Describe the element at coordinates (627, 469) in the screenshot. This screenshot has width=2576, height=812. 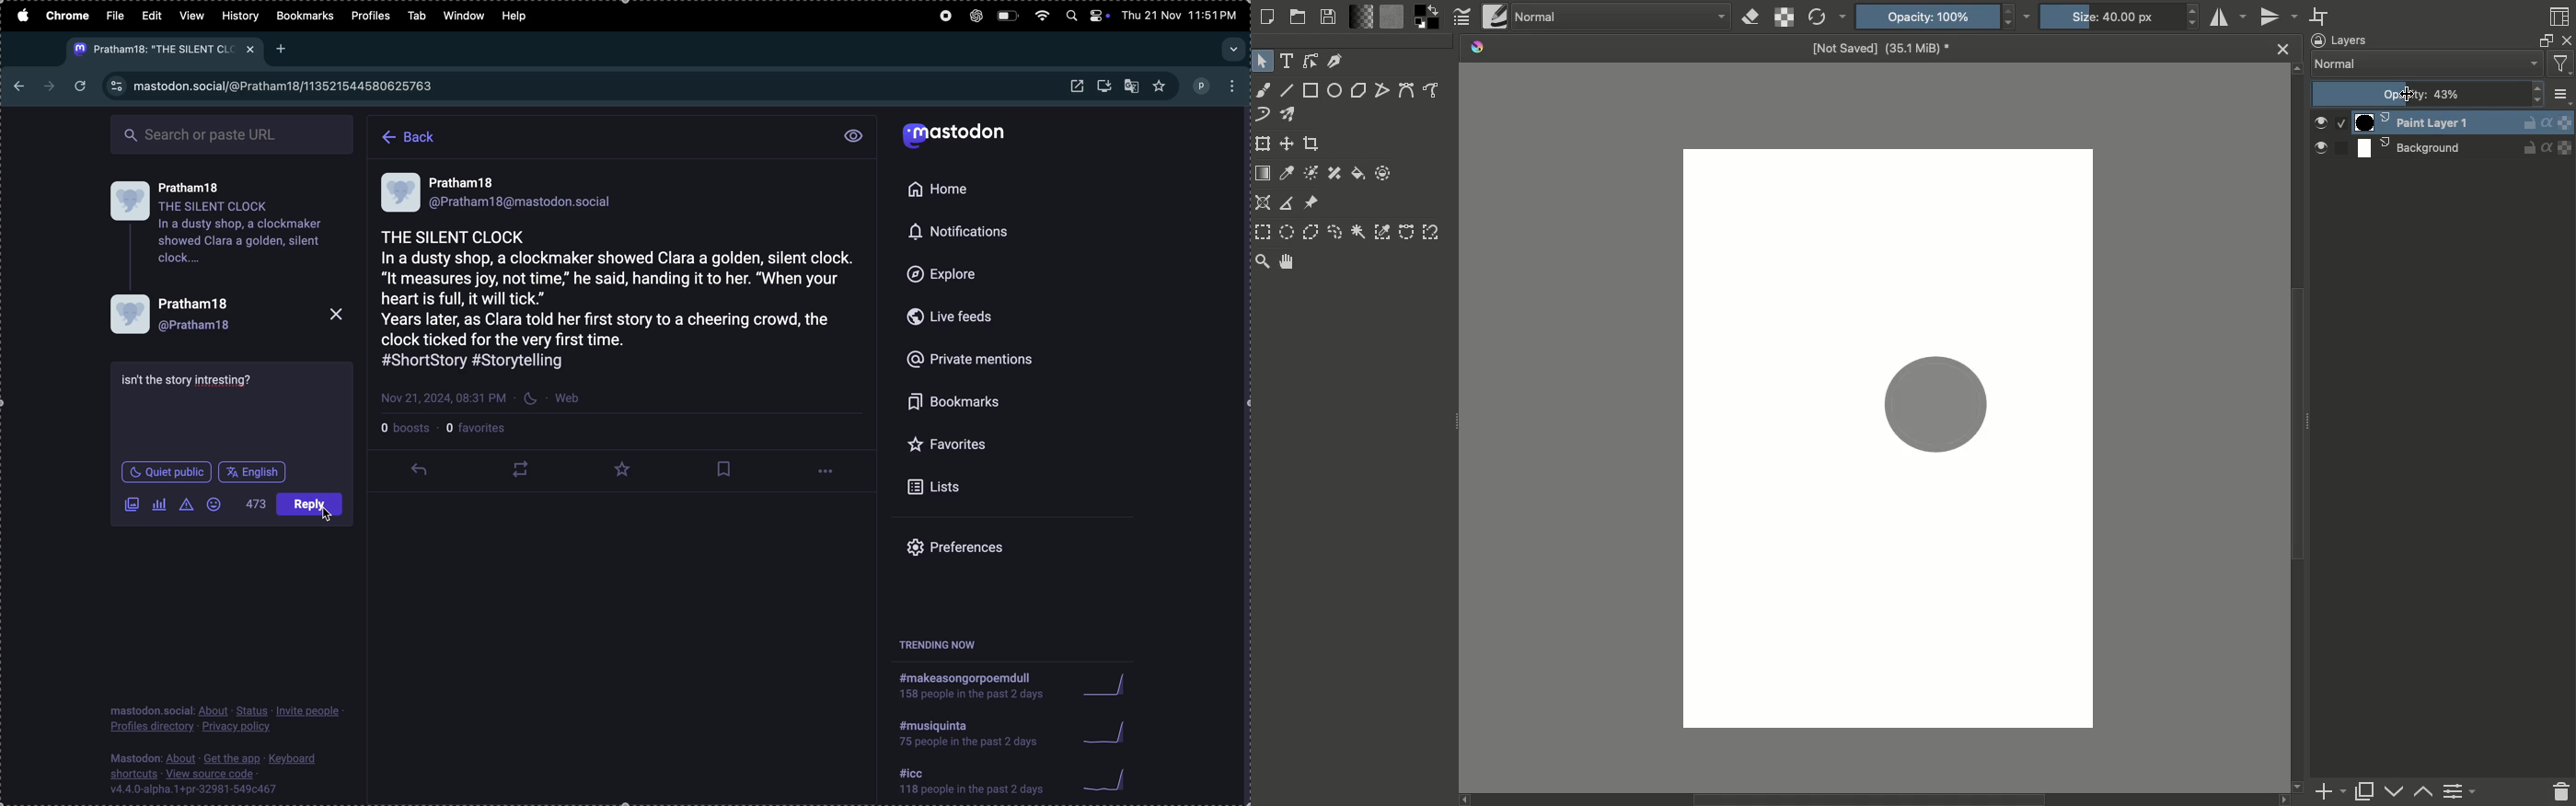
I see `favourites` at that location.